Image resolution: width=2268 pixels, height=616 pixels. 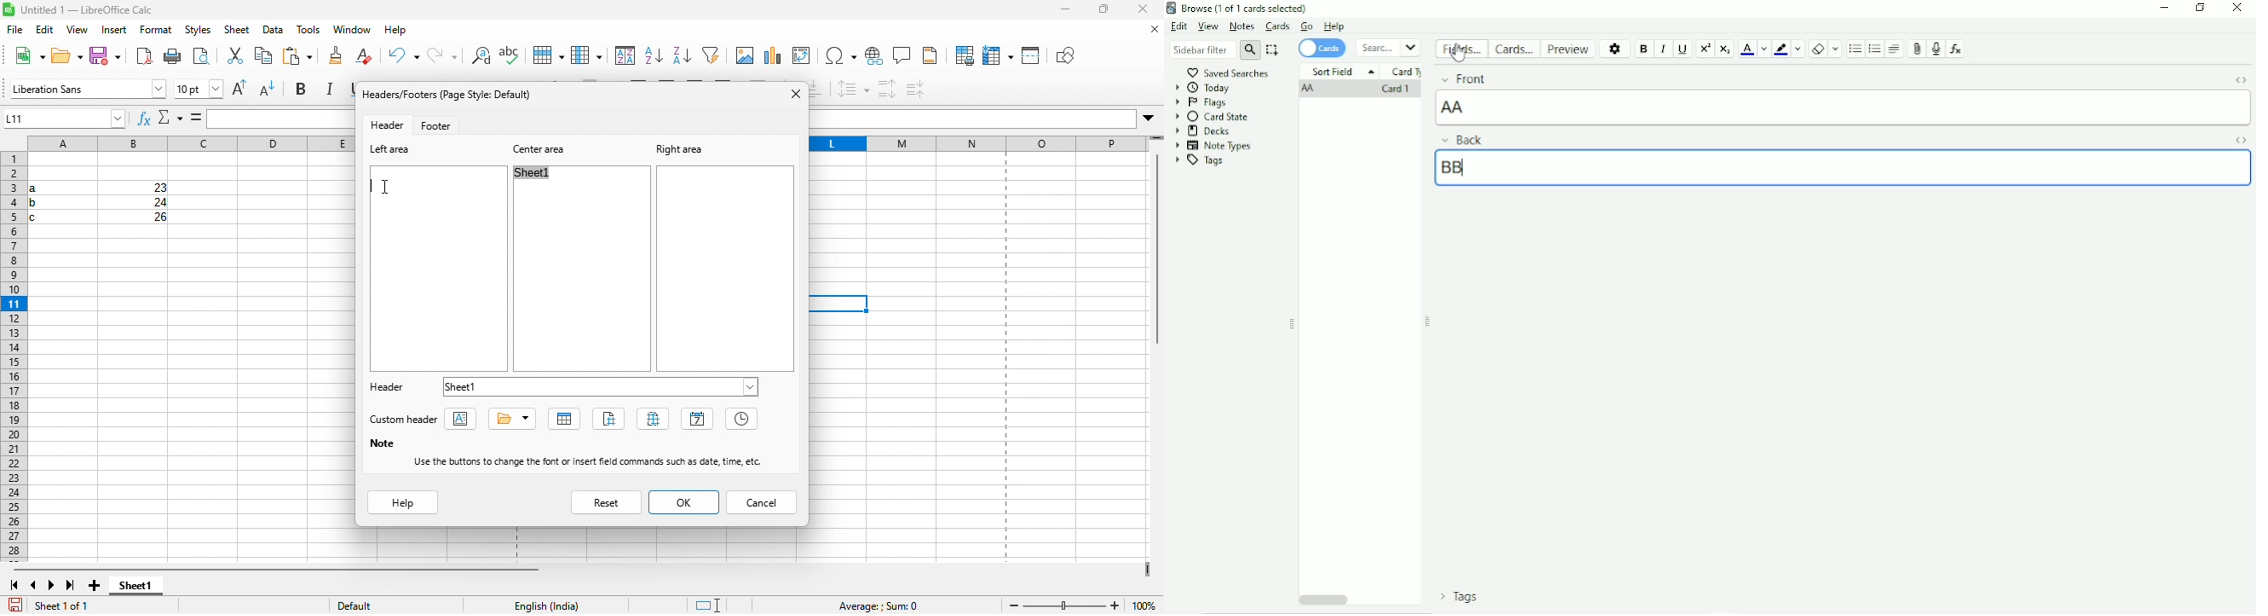 What do you see at coordinates (510, 418) in the screenshot?
I see `title` at bounding box center [510, 418].